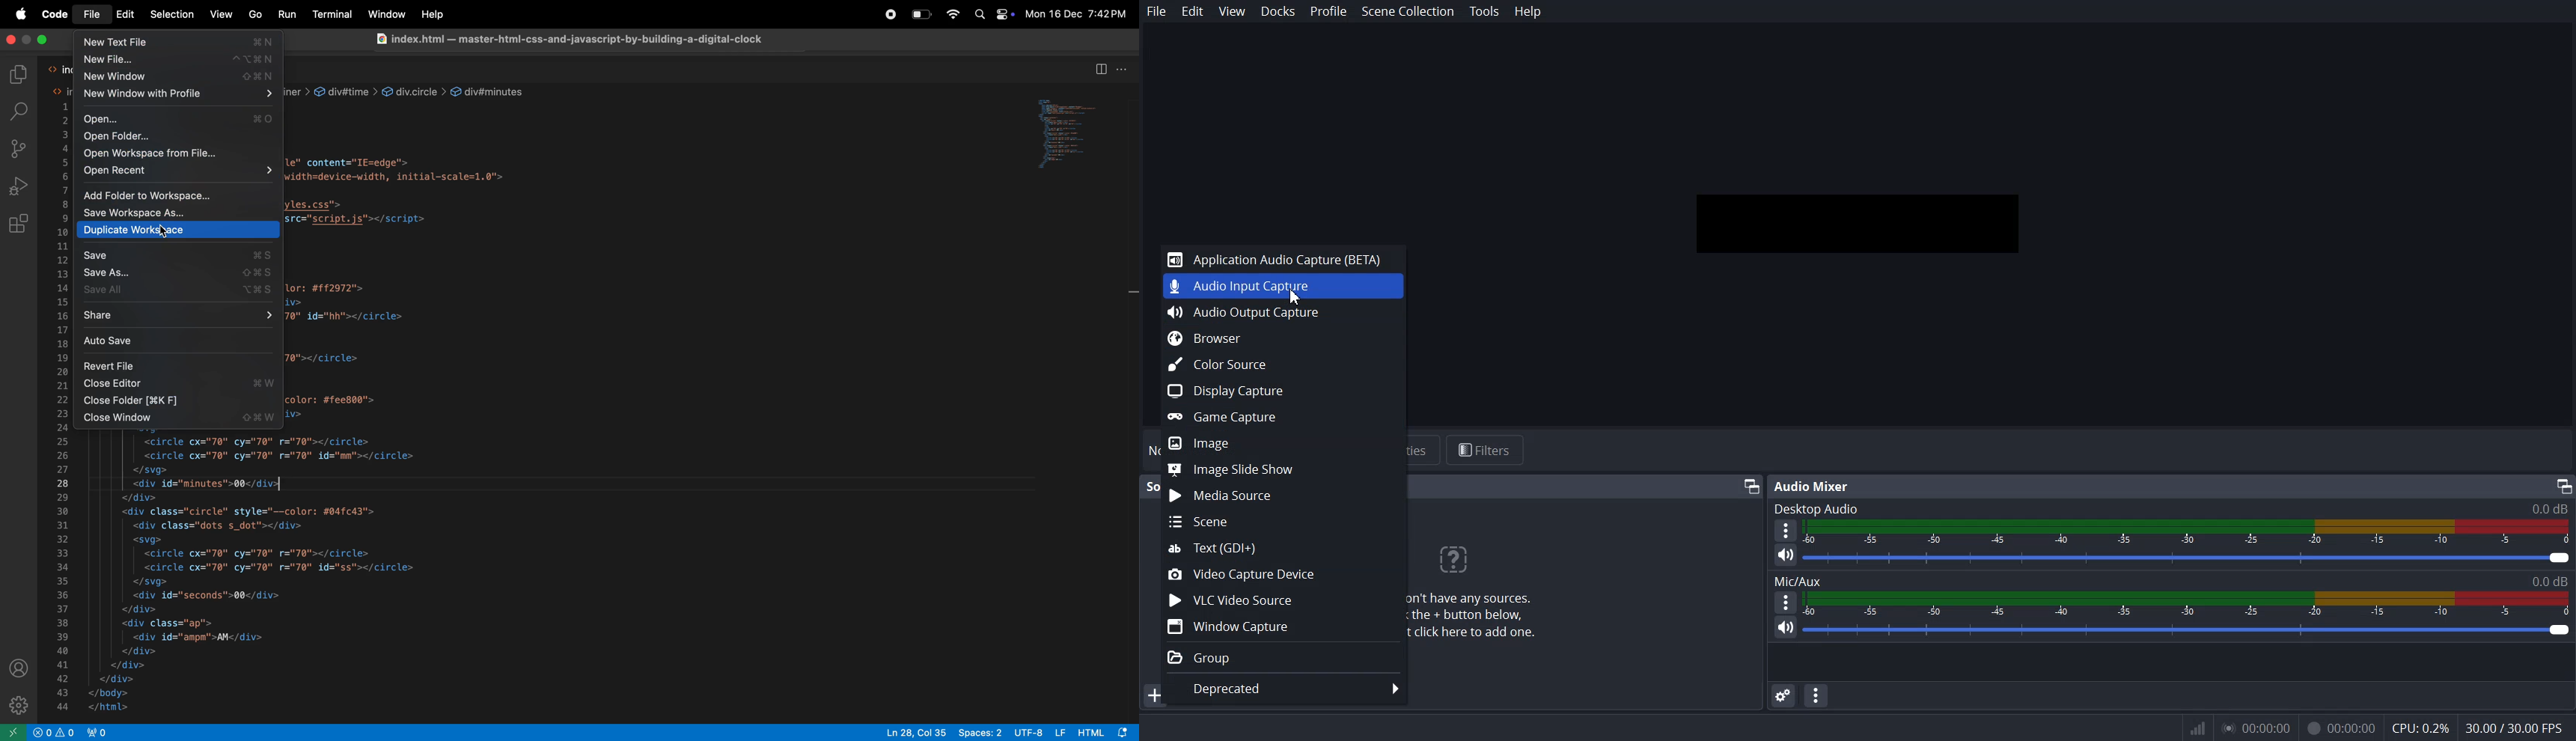  Describe the element at coordinates (177, 173) in the screenshot. I see `open recent` at that location.